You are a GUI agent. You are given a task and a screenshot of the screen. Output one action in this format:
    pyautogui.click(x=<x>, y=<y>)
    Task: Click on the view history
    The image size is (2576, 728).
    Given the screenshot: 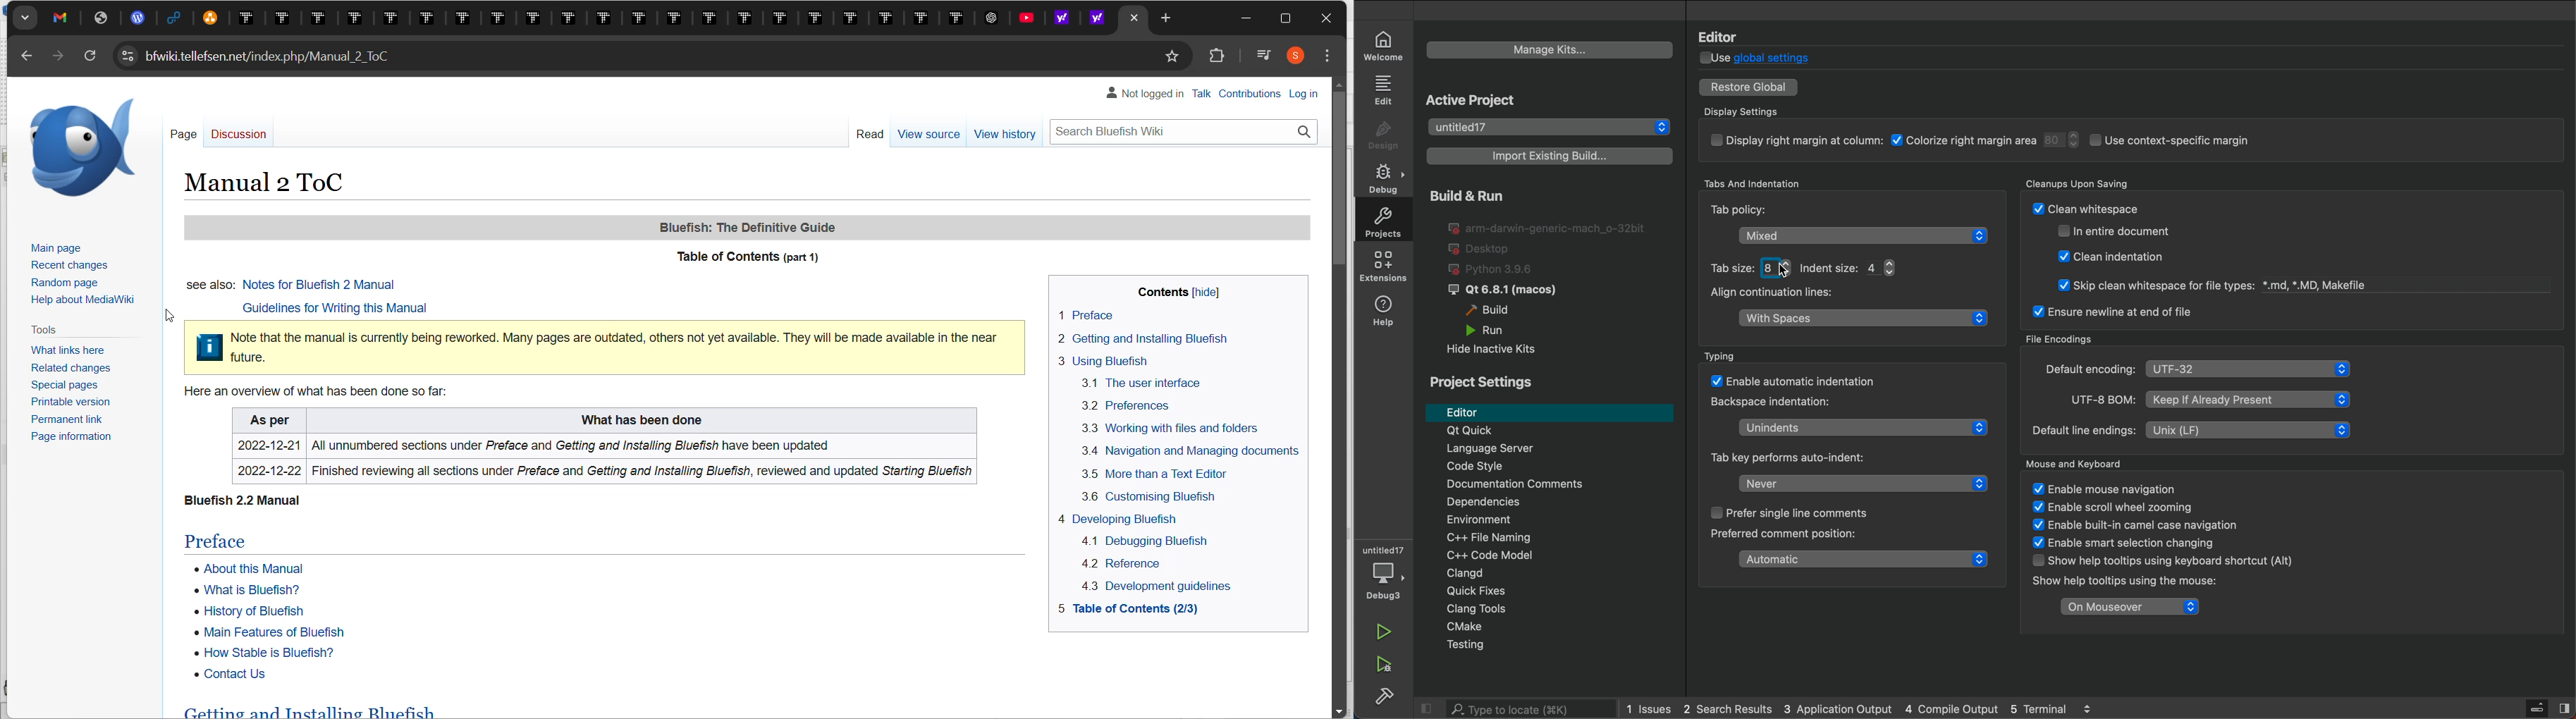 What is the action you would take?
    pyautogui.click(x=1006, y=133)
    